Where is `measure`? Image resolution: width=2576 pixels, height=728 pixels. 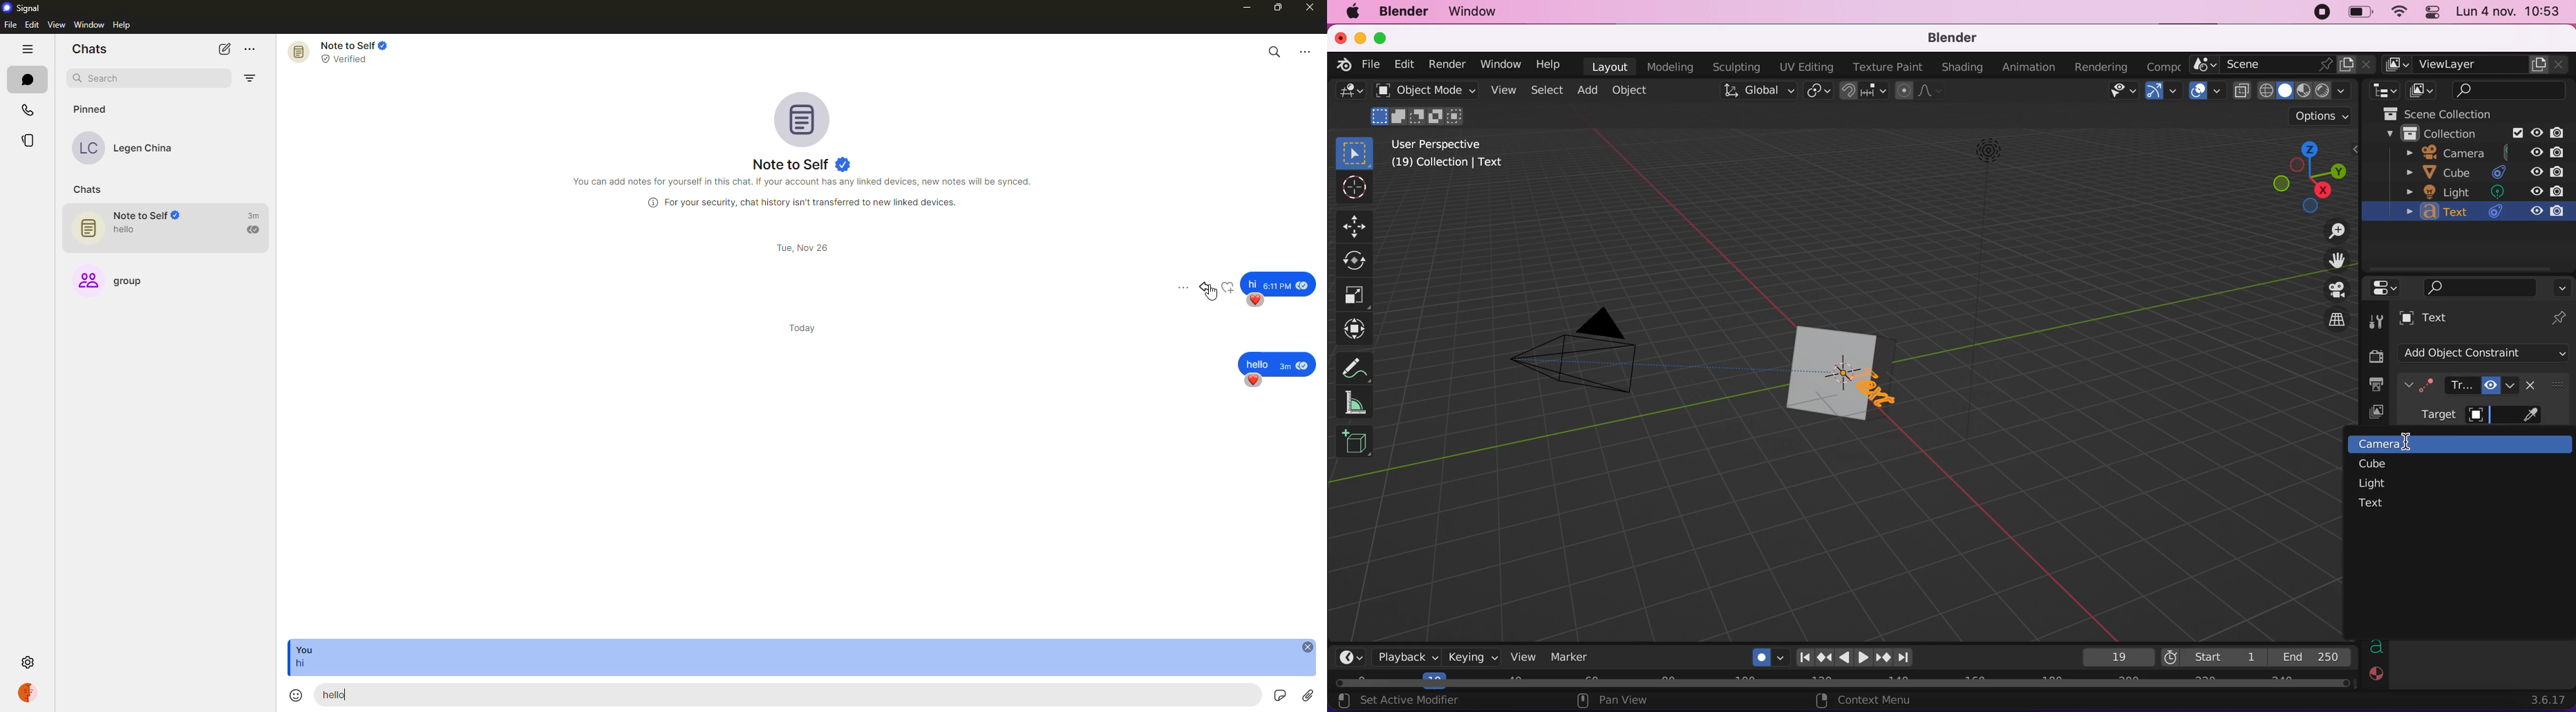 measure is located at coordinates (1361, 401).